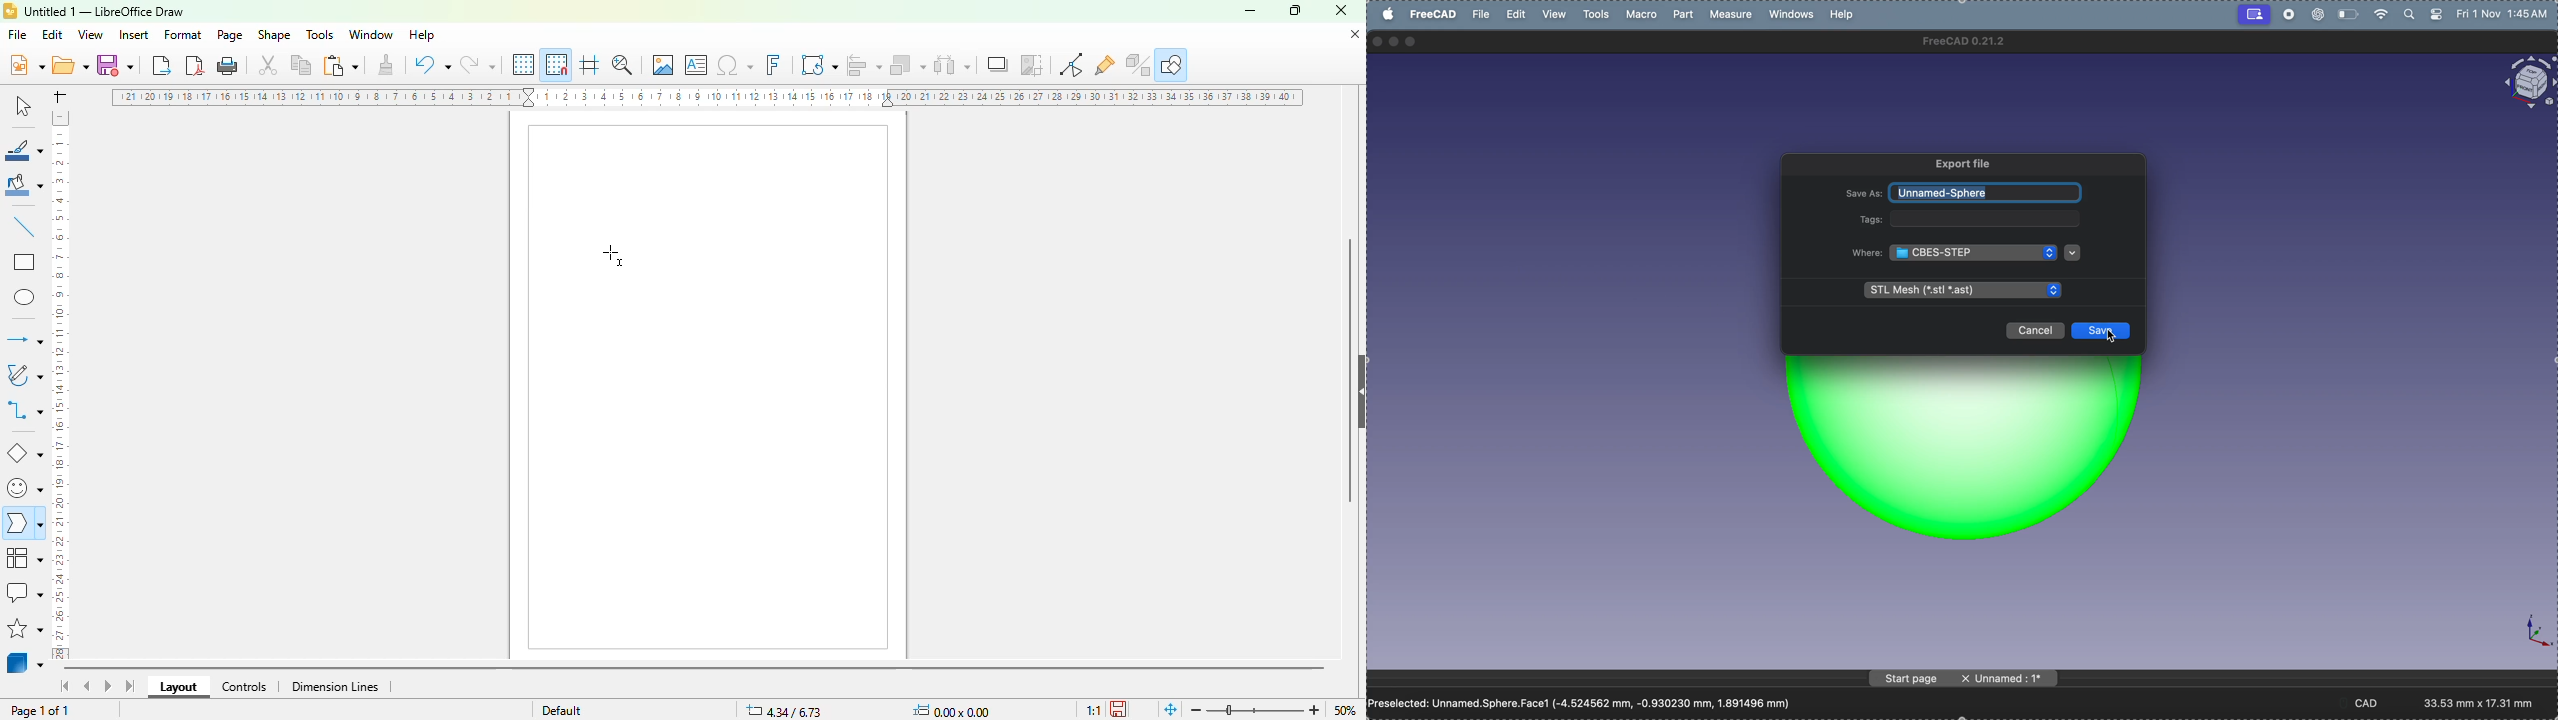  Describe the element at coordinates (1378, 40) in the screenshot. I see `closing window` at that location.